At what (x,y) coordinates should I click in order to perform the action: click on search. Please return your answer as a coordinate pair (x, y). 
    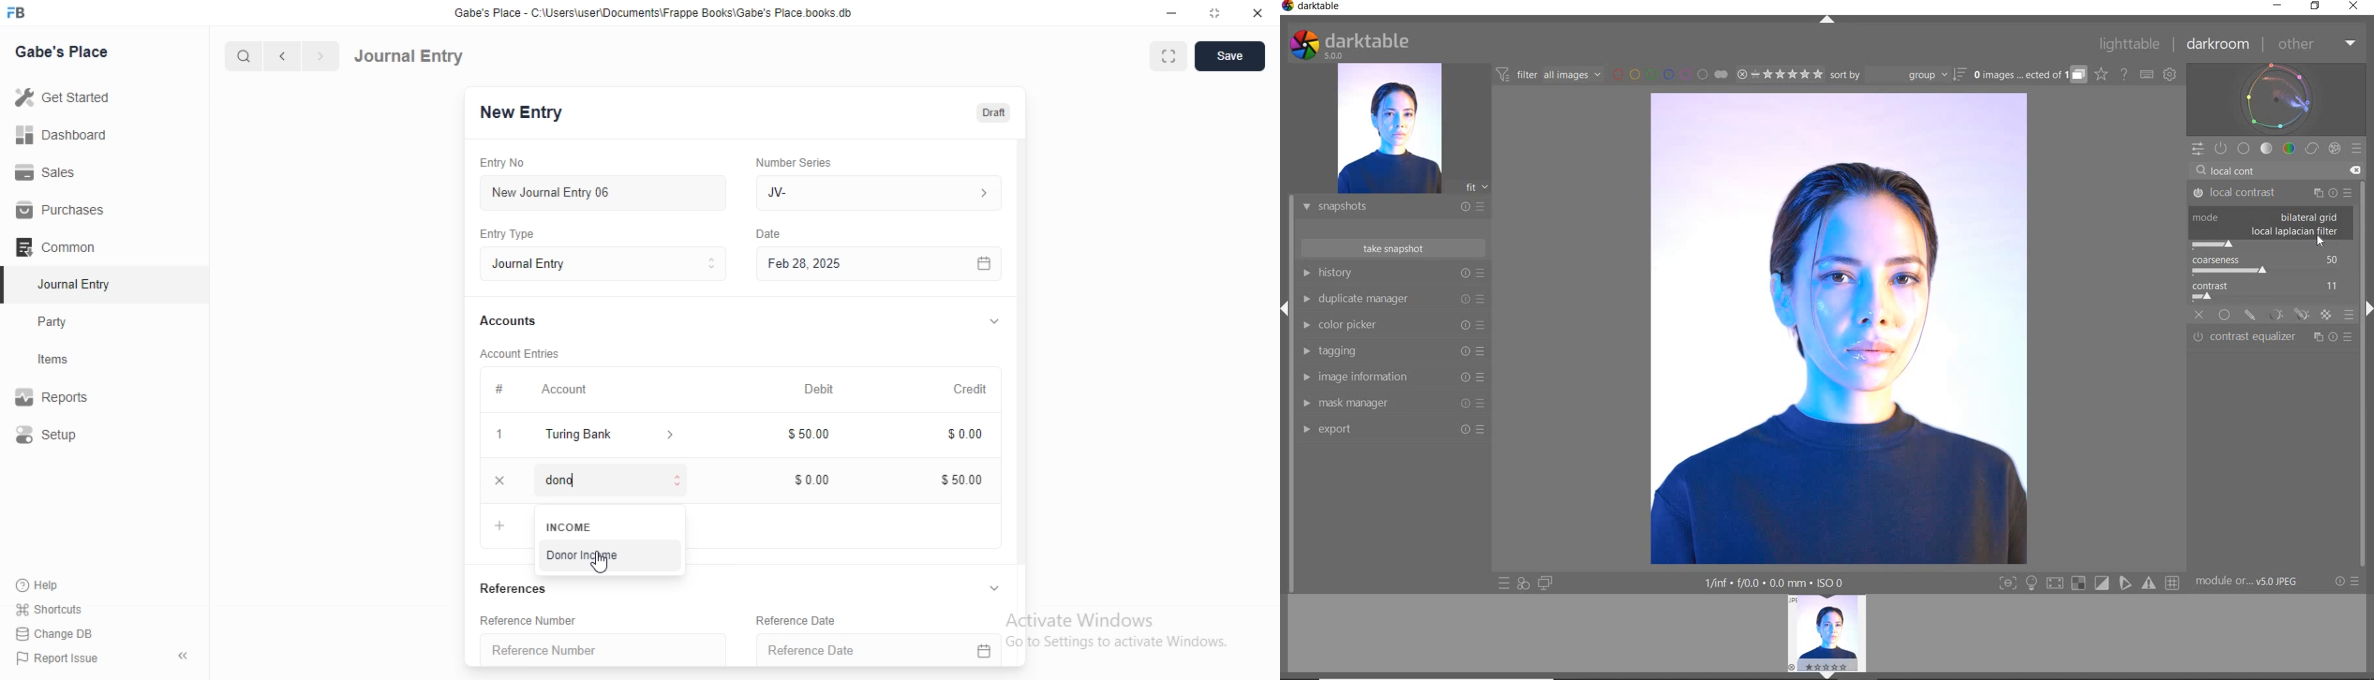
    Looking at the image, I should click on (245, 56).